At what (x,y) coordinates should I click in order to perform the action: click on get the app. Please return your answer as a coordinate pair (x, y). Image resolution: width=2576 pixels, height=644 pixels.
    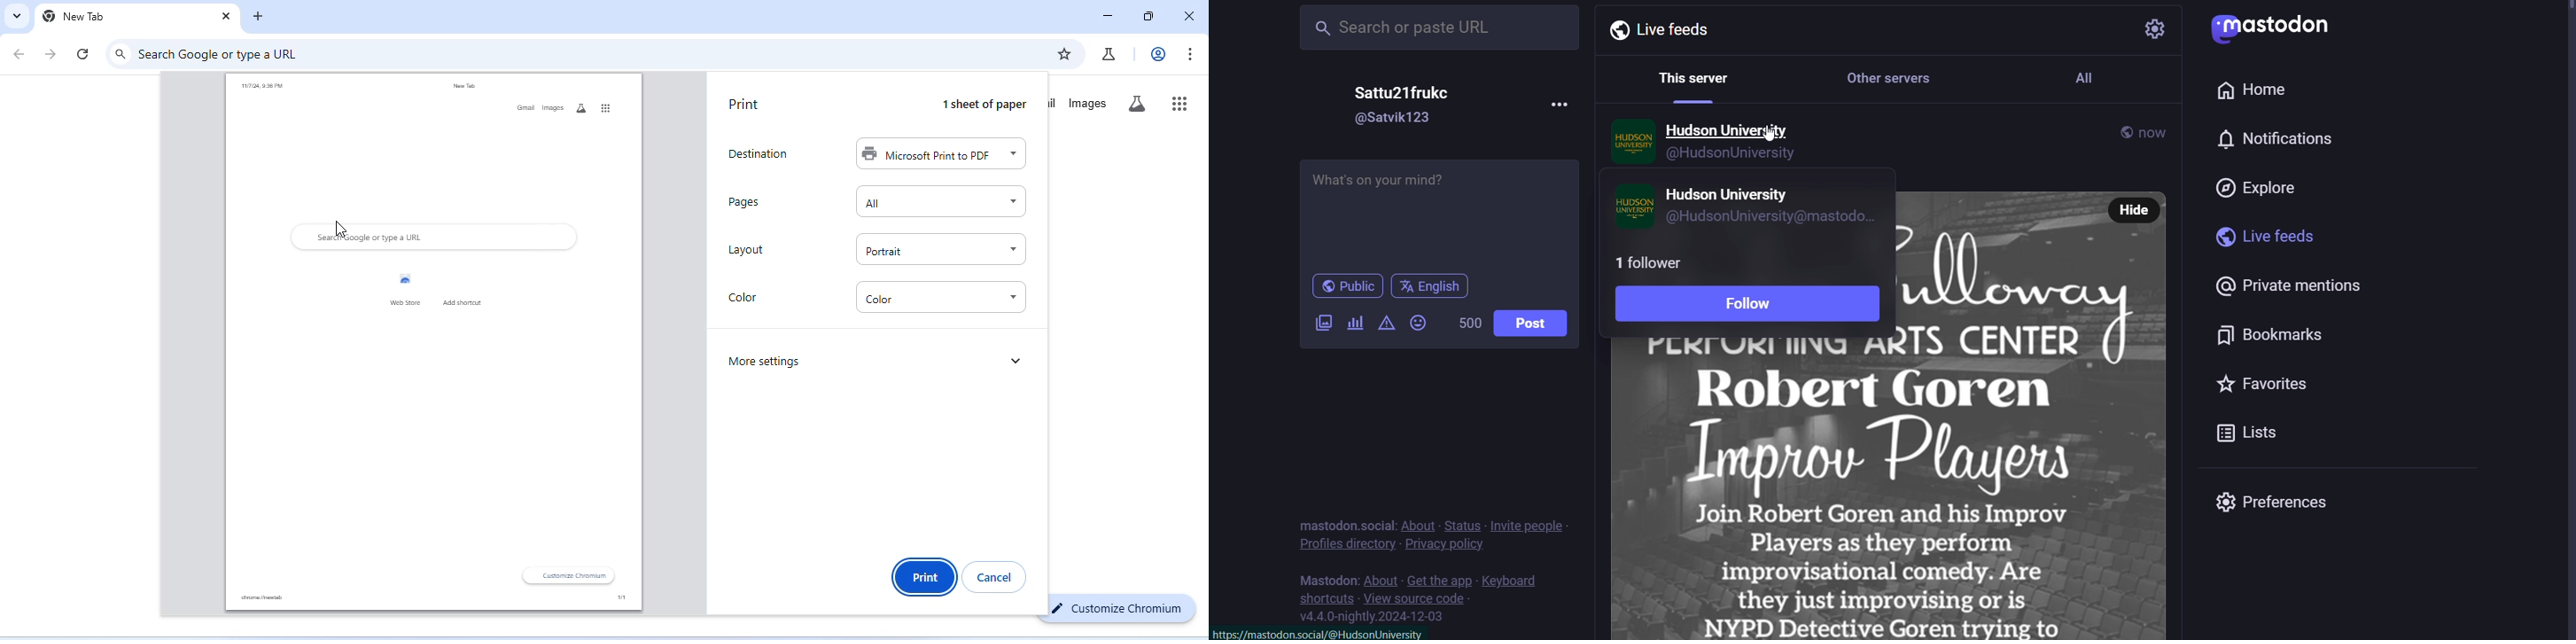
    Looking at the image, I should click on (1440, 581).